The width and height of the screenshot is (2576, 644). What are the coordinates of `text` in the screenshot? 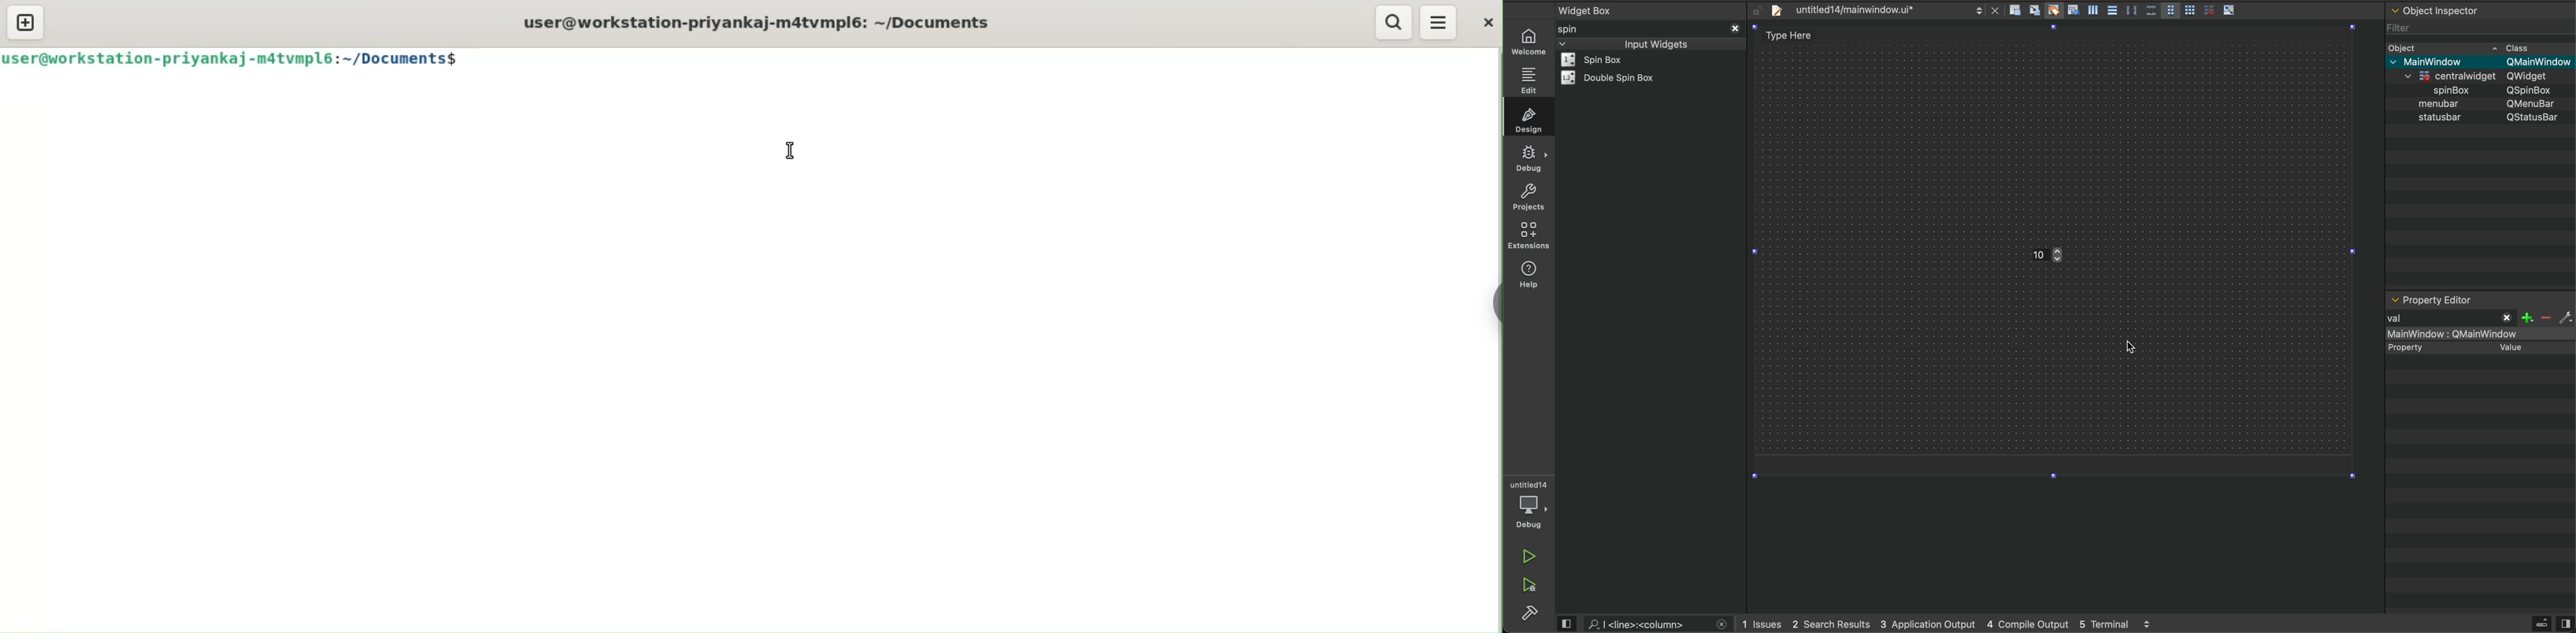 It's located at (2508, 346).